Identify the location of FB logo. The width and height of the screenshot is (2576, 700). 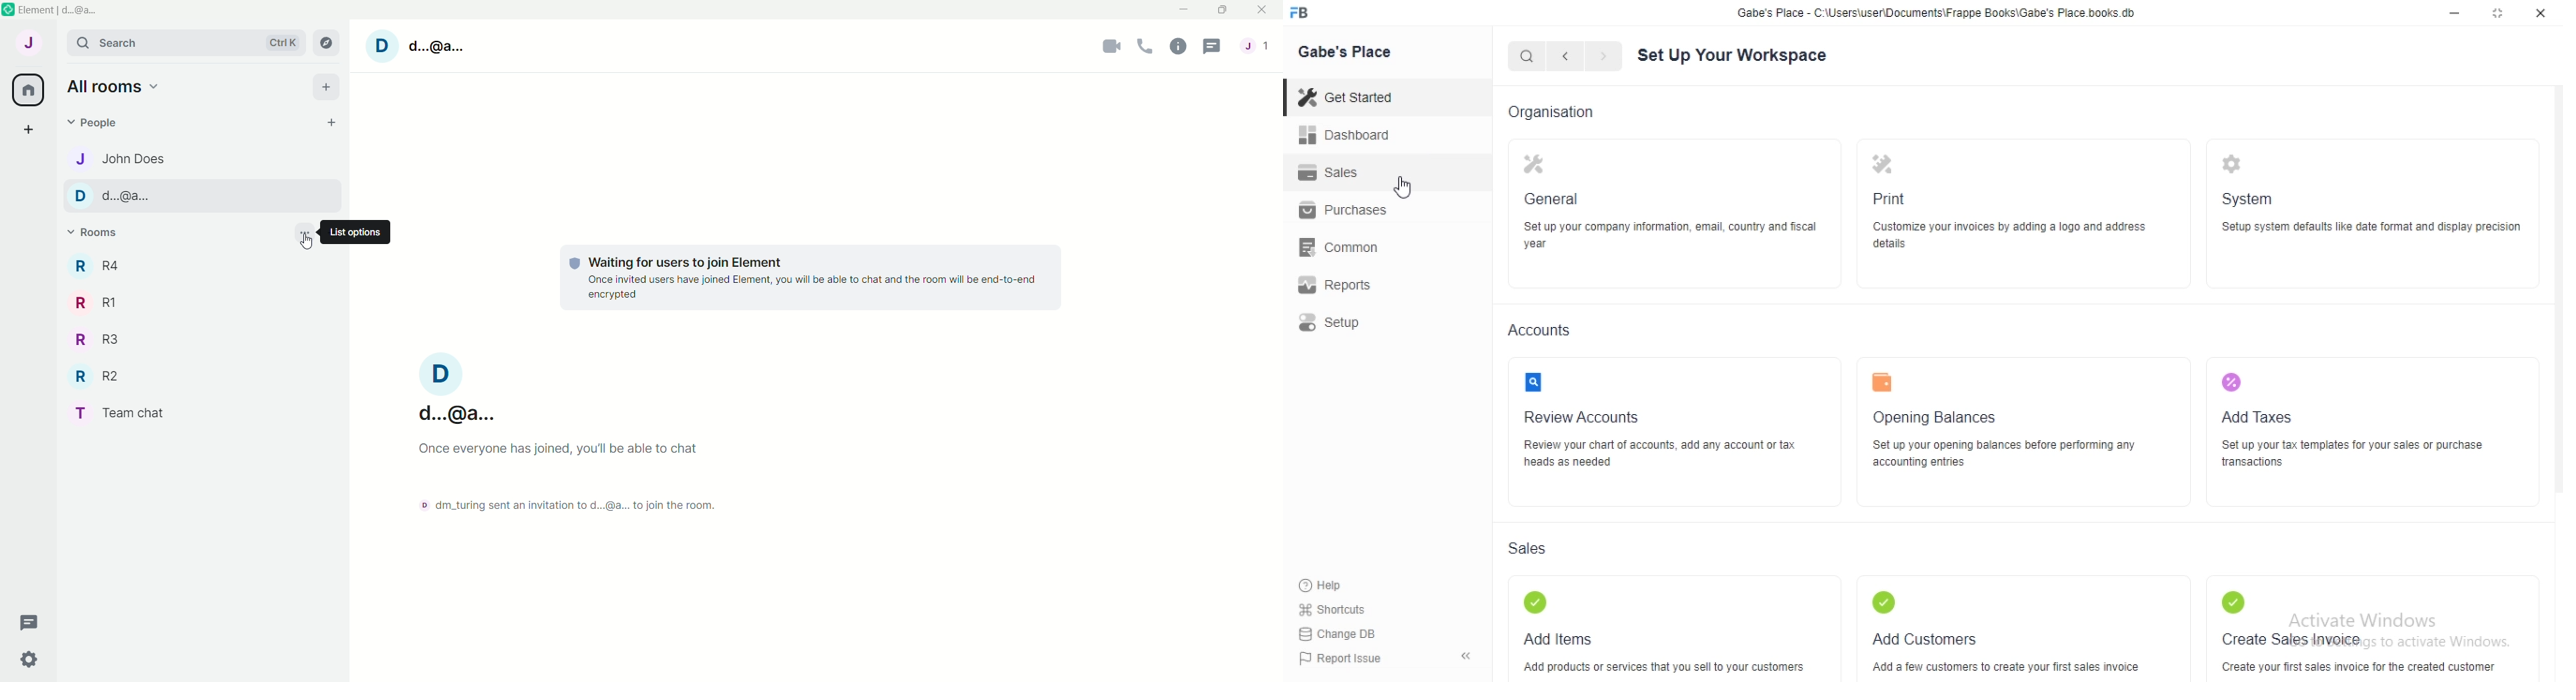
(1313, 13).